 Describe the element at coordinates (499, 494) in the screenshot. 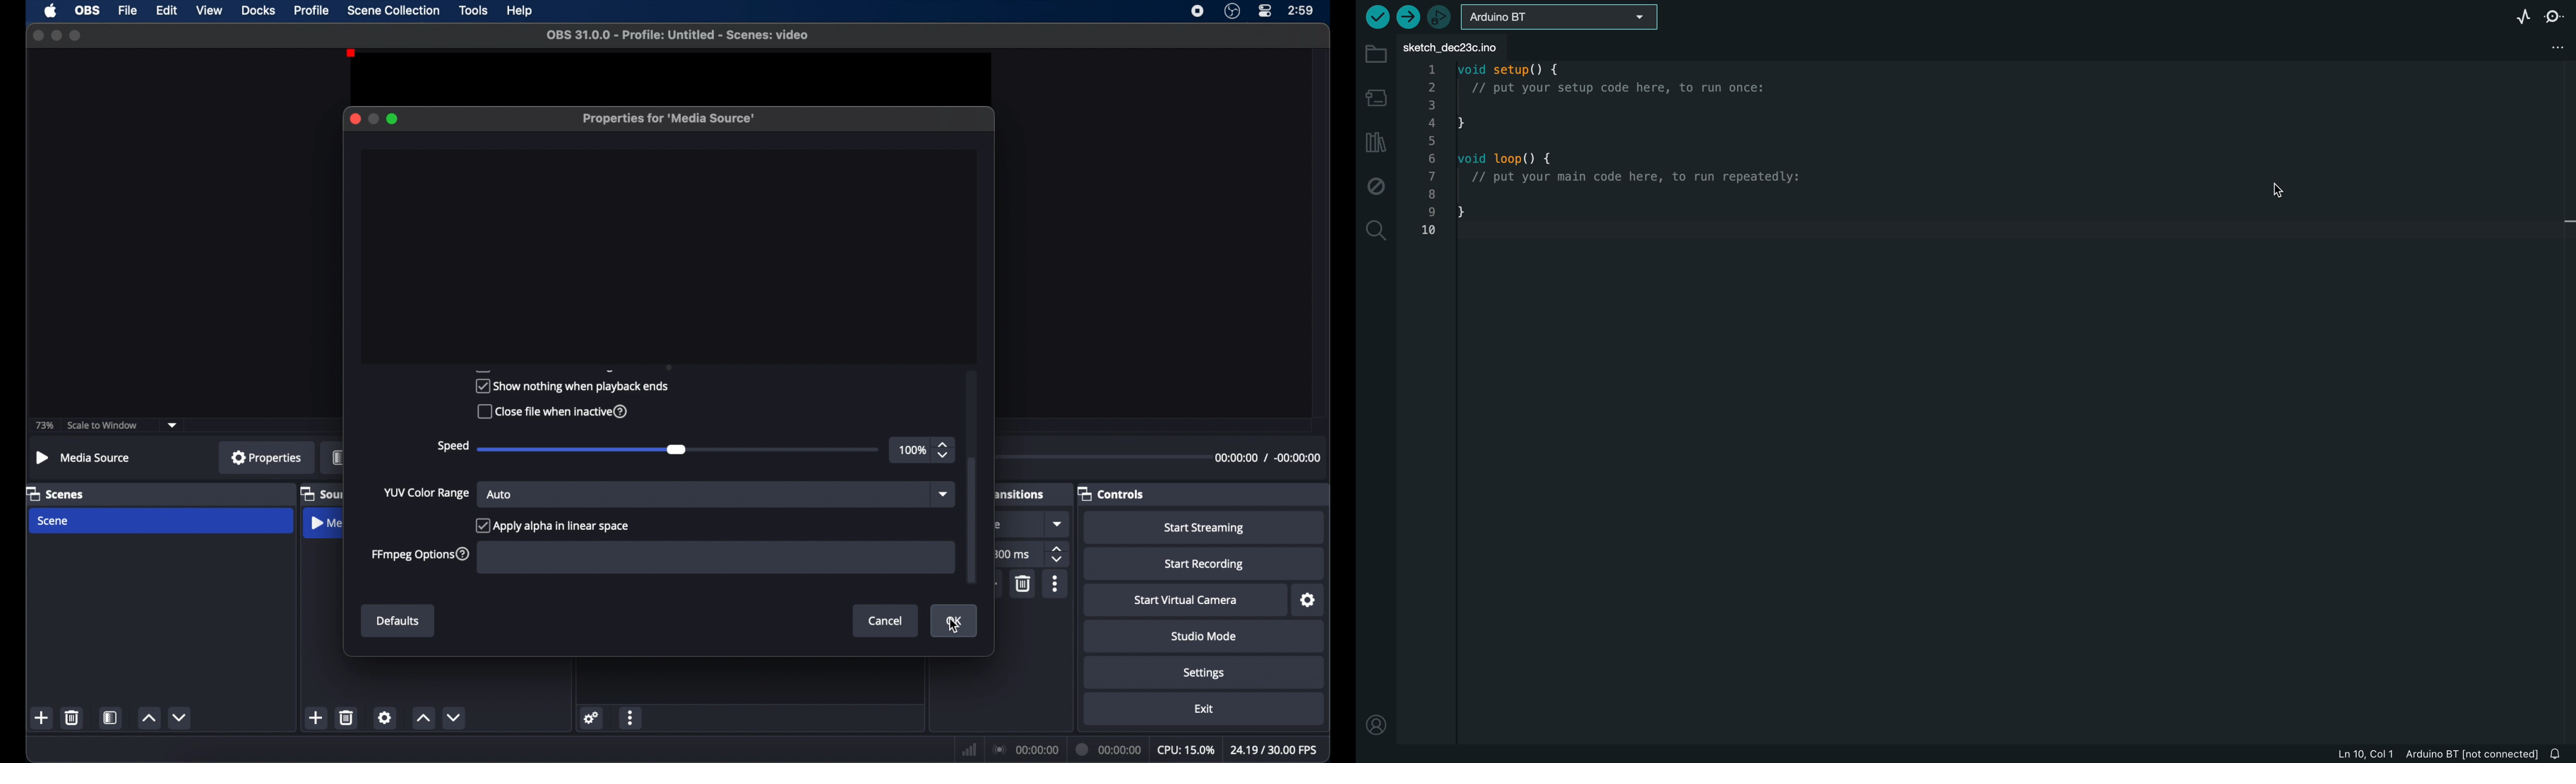

I see `auto` at that location.